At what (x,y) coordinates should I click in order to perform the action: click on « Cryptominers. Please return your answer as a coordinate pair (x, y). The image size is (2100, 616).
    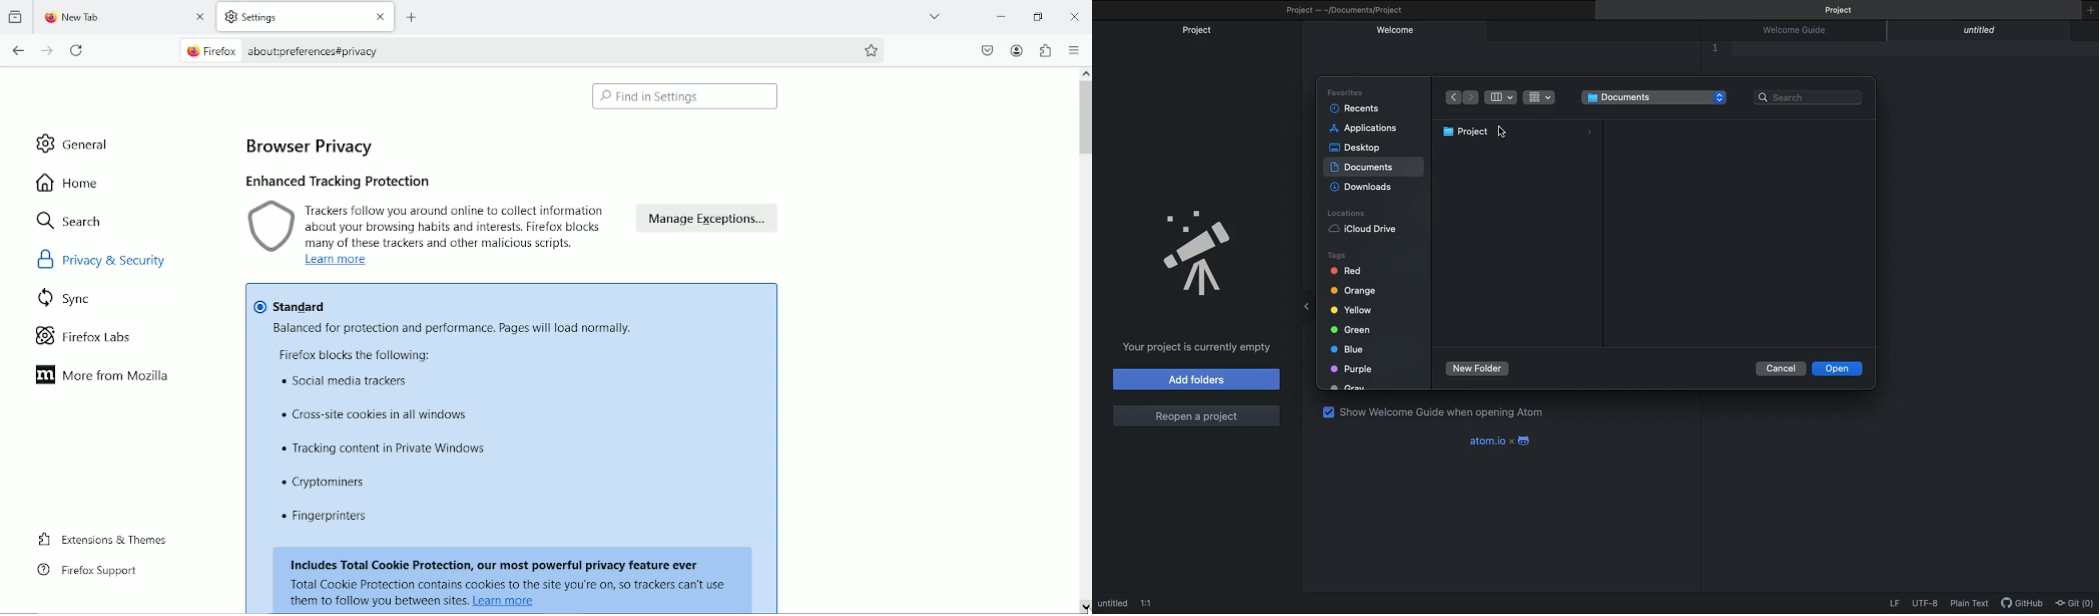
    Looking at the image, I should click on (327, 483).